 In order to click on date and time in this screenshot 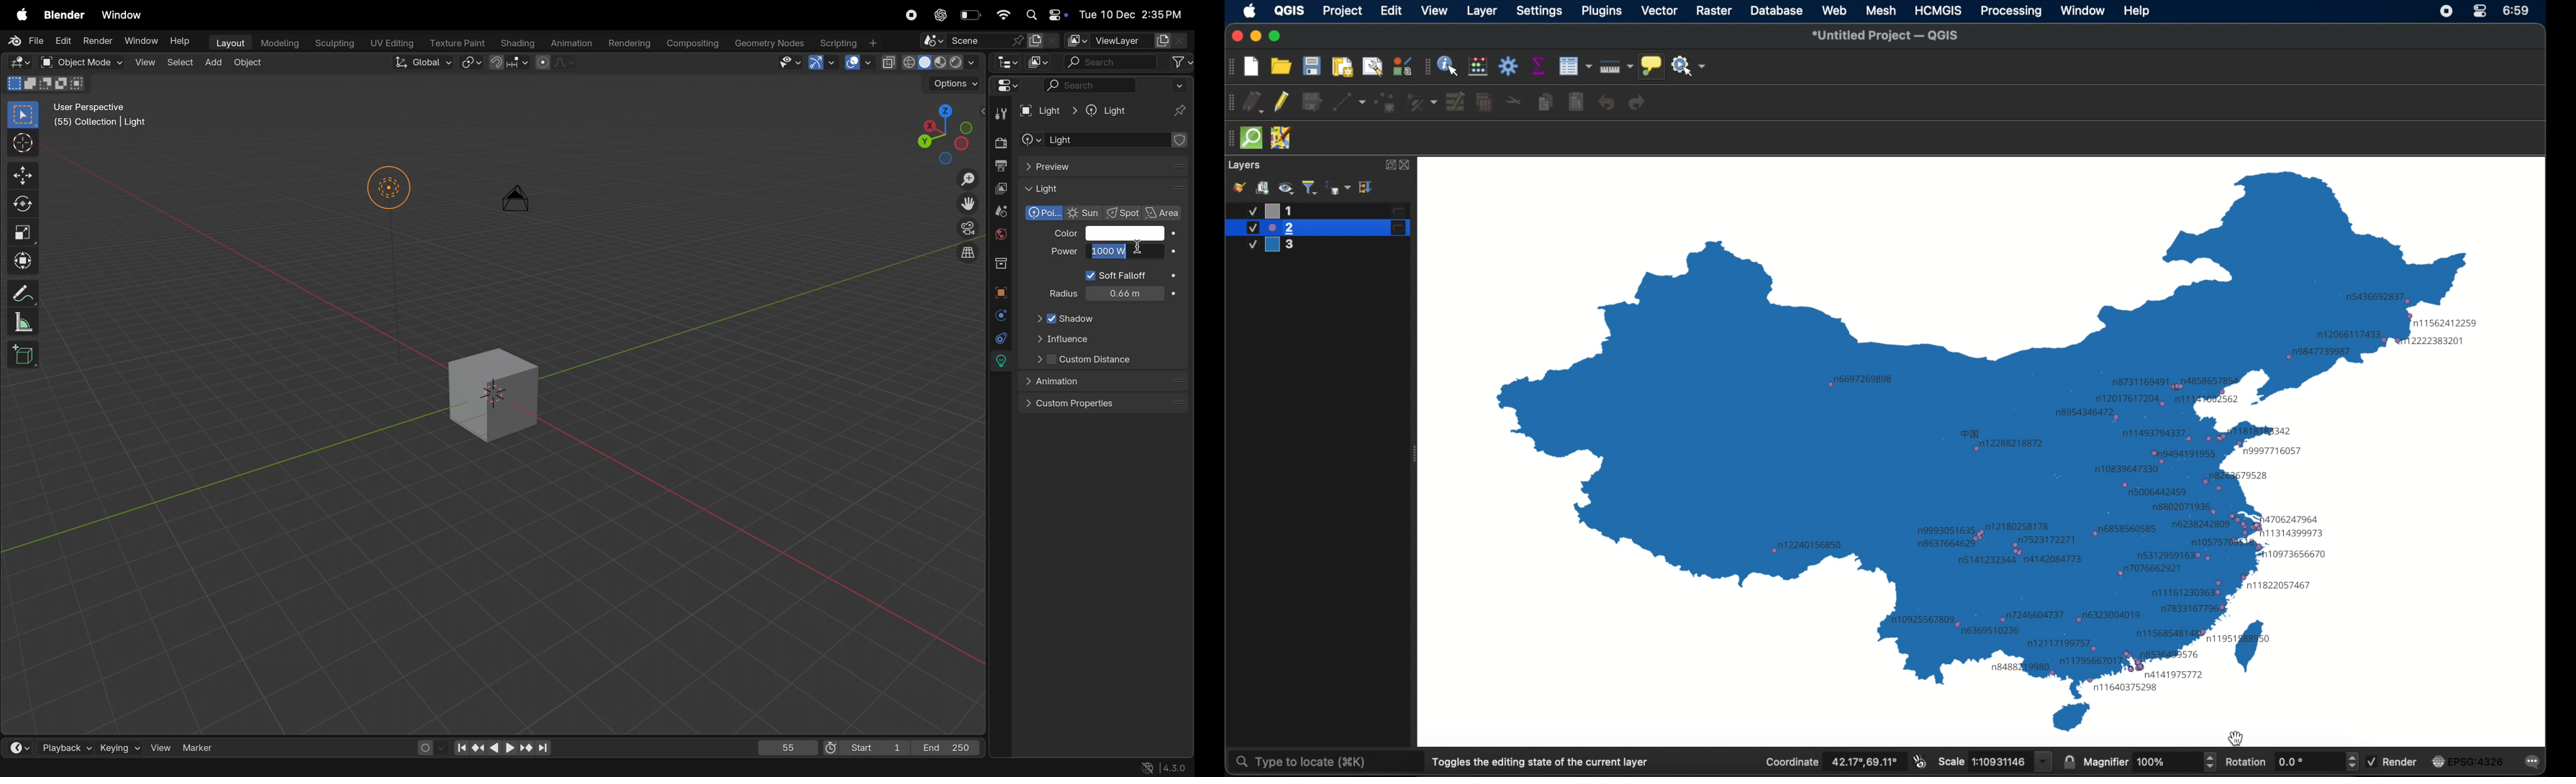, I will do `click(1136, 17)`.